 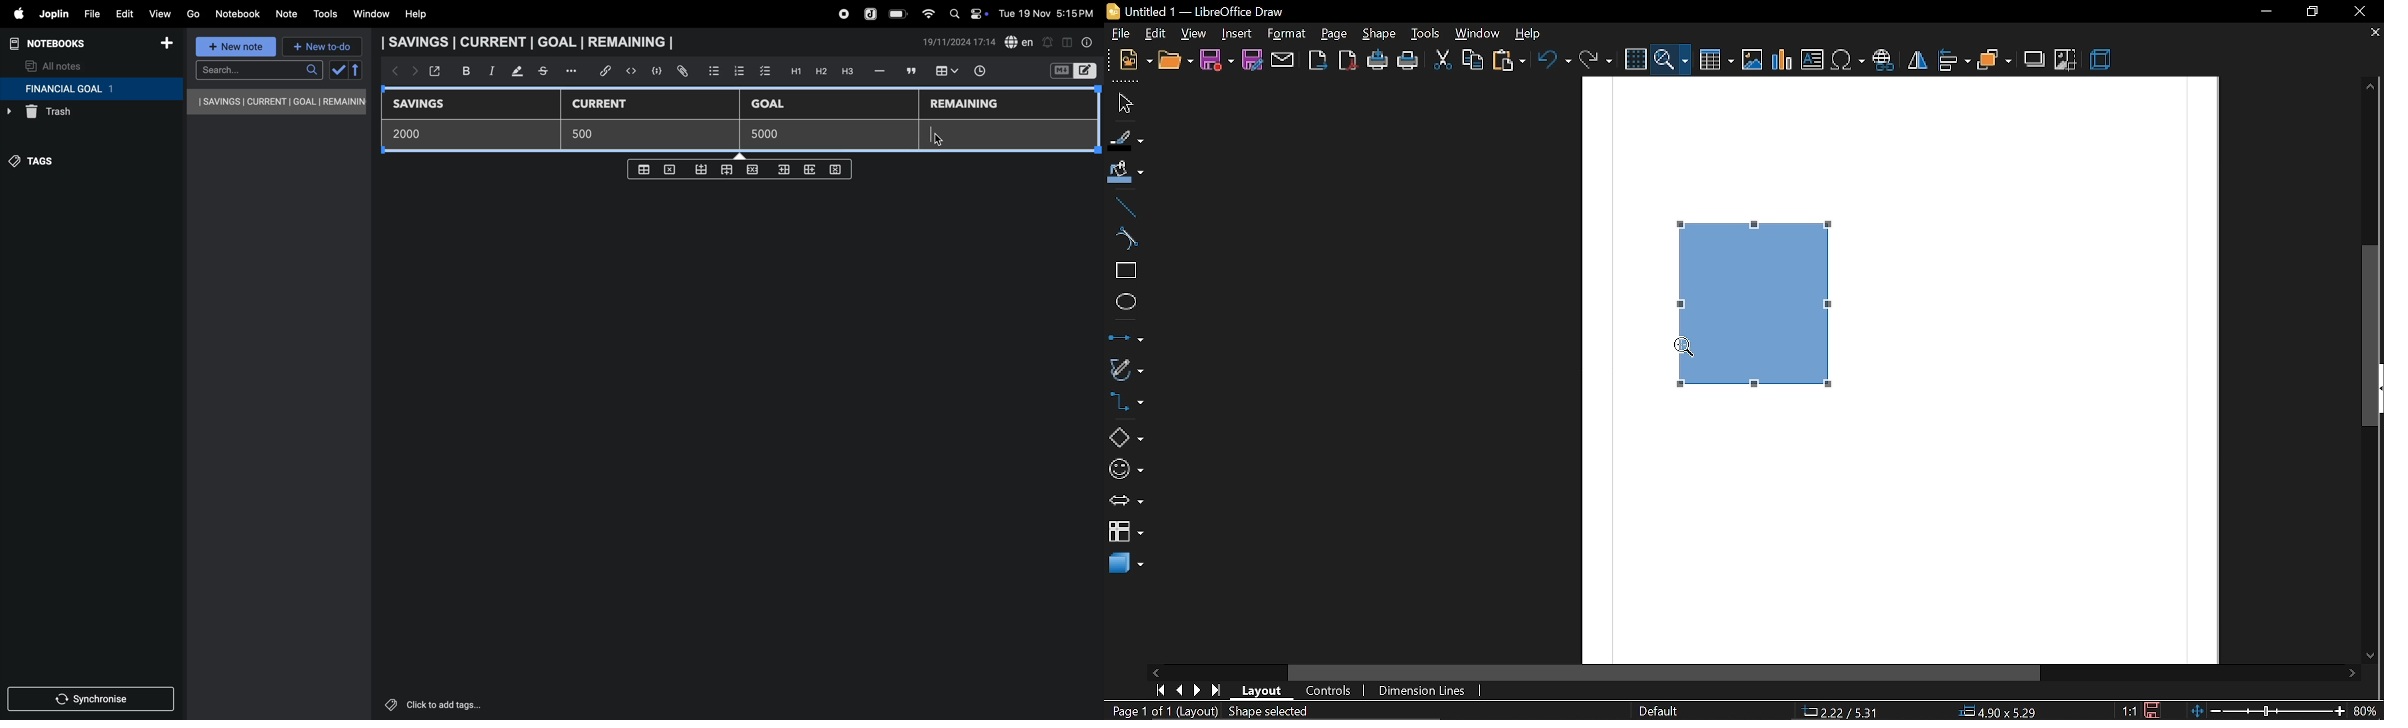 What do you see at coordinates (2371, 387) in the screenshot?
I see `vertical scrollbar` at bounding box center [2371, 387].